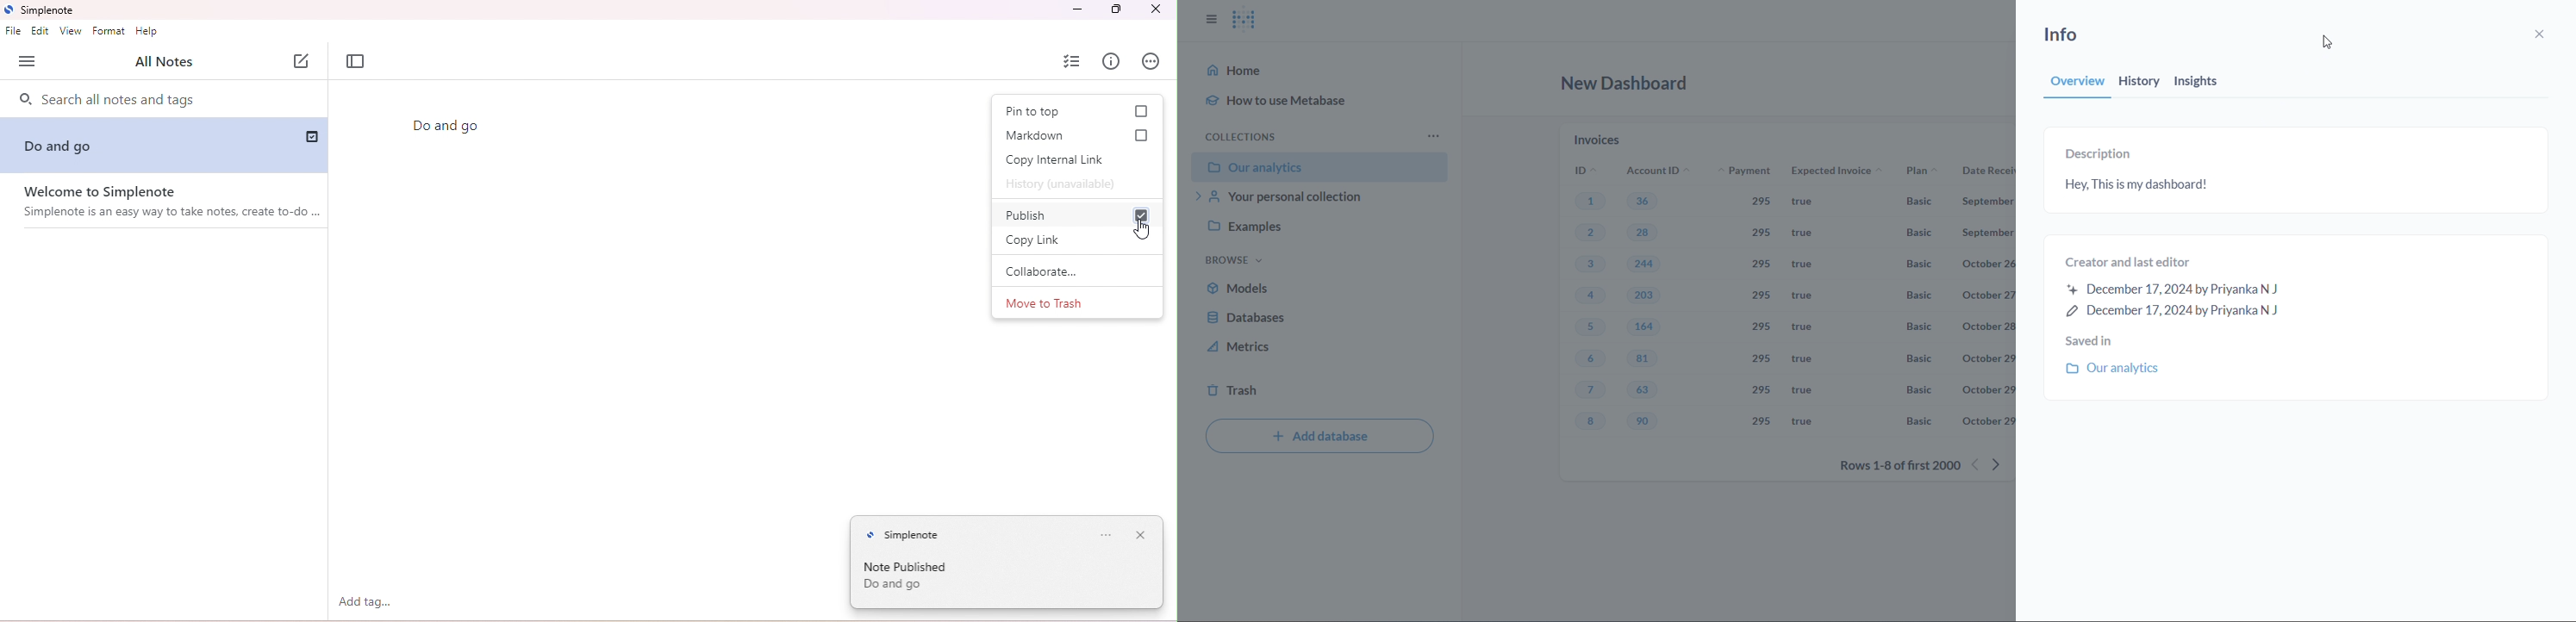  I want to click on trash, so click(1322, 390).